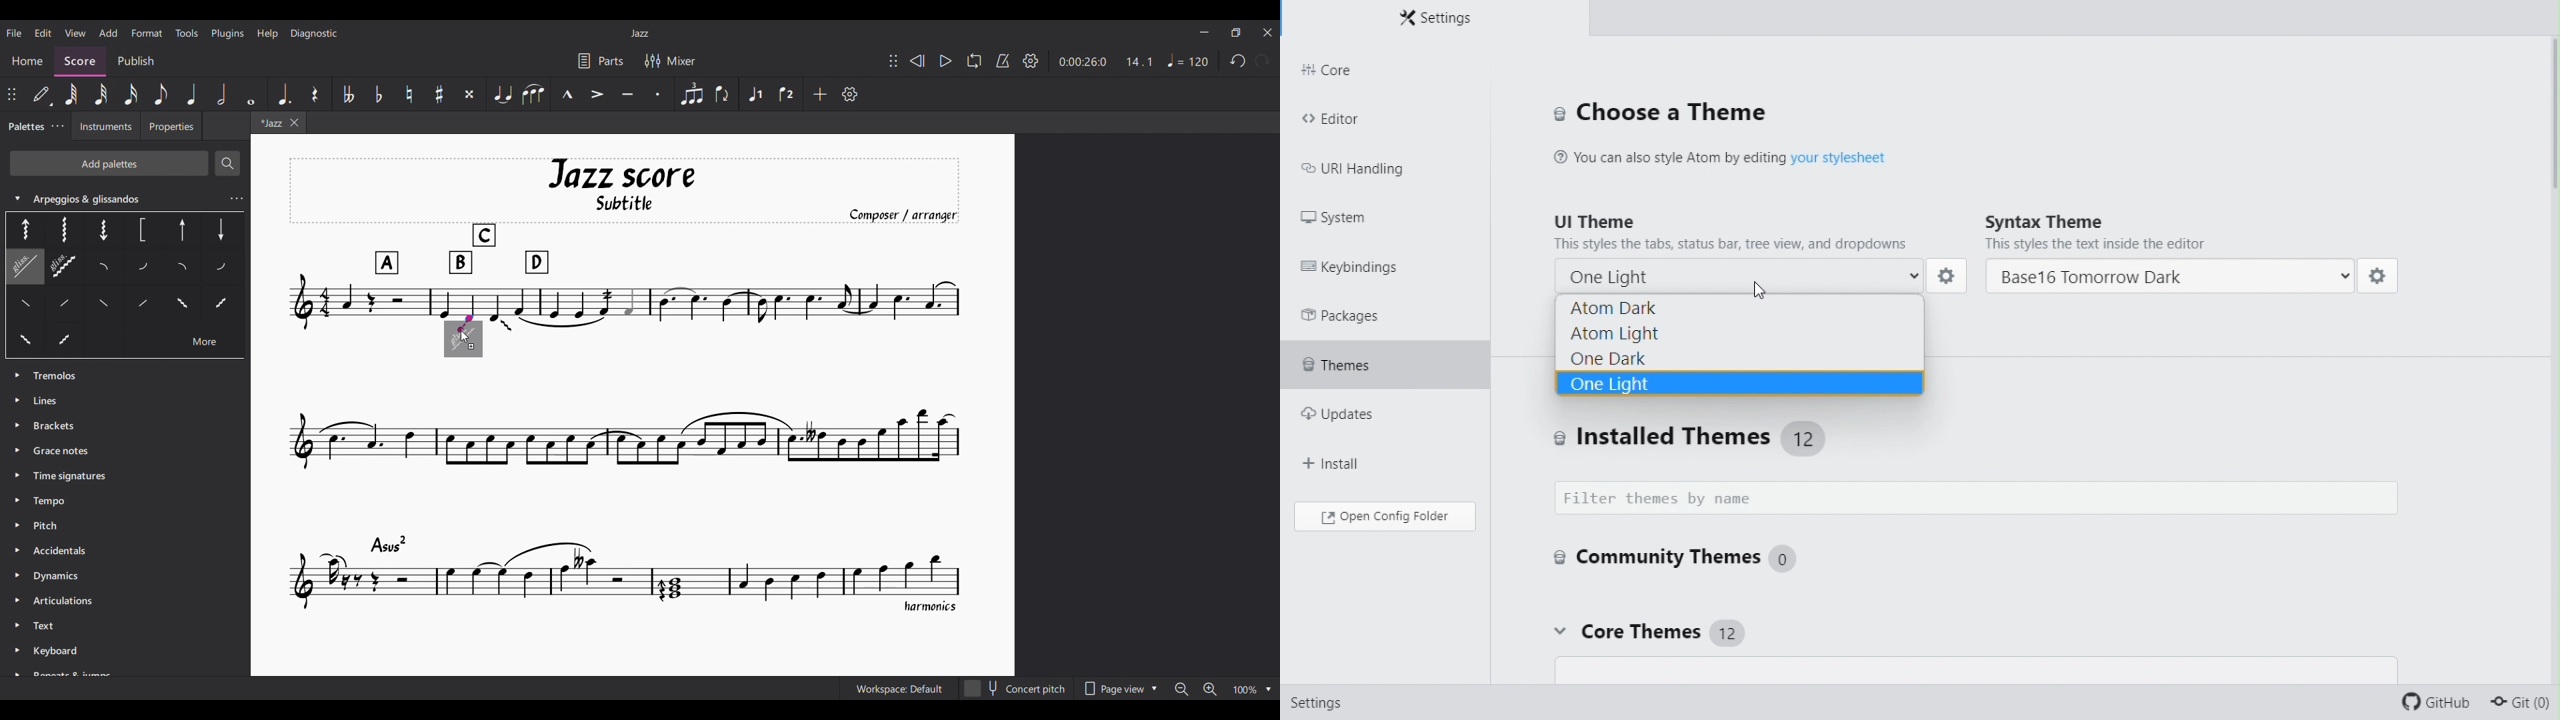 The width and height of the screenshot is (2576, 728). I want to click on Quarter note, so click(191, 94).